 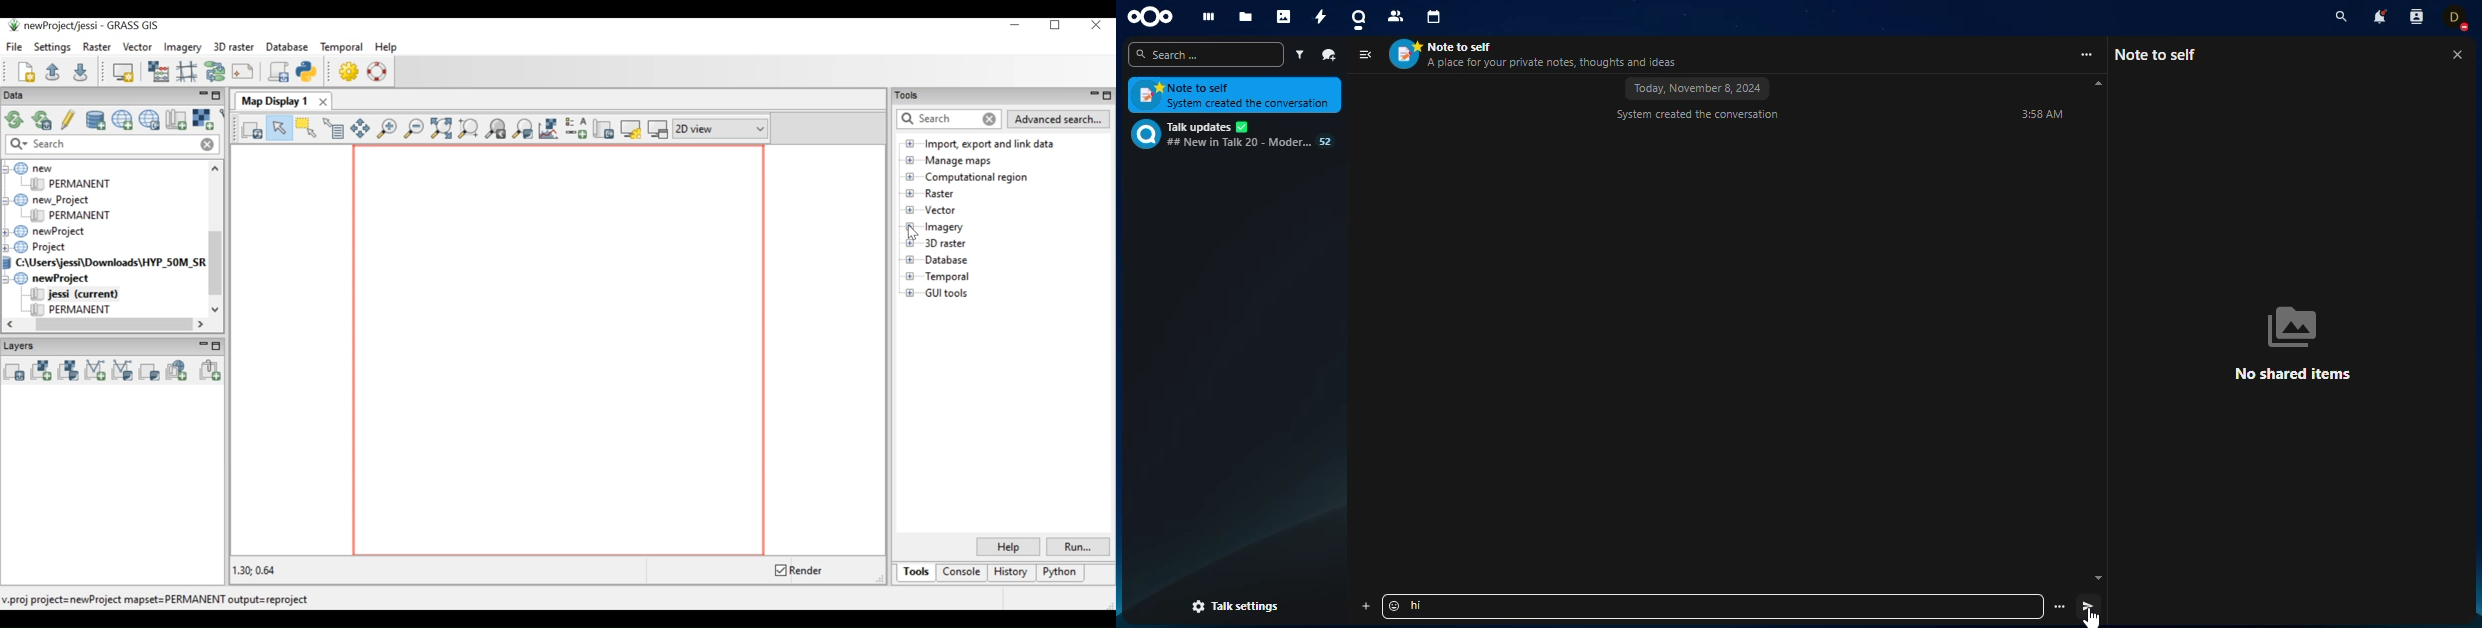 What do you see at coordinates (1330, 54) in the screenshot?
I see `new chat` at bounding box center [1330, 54].